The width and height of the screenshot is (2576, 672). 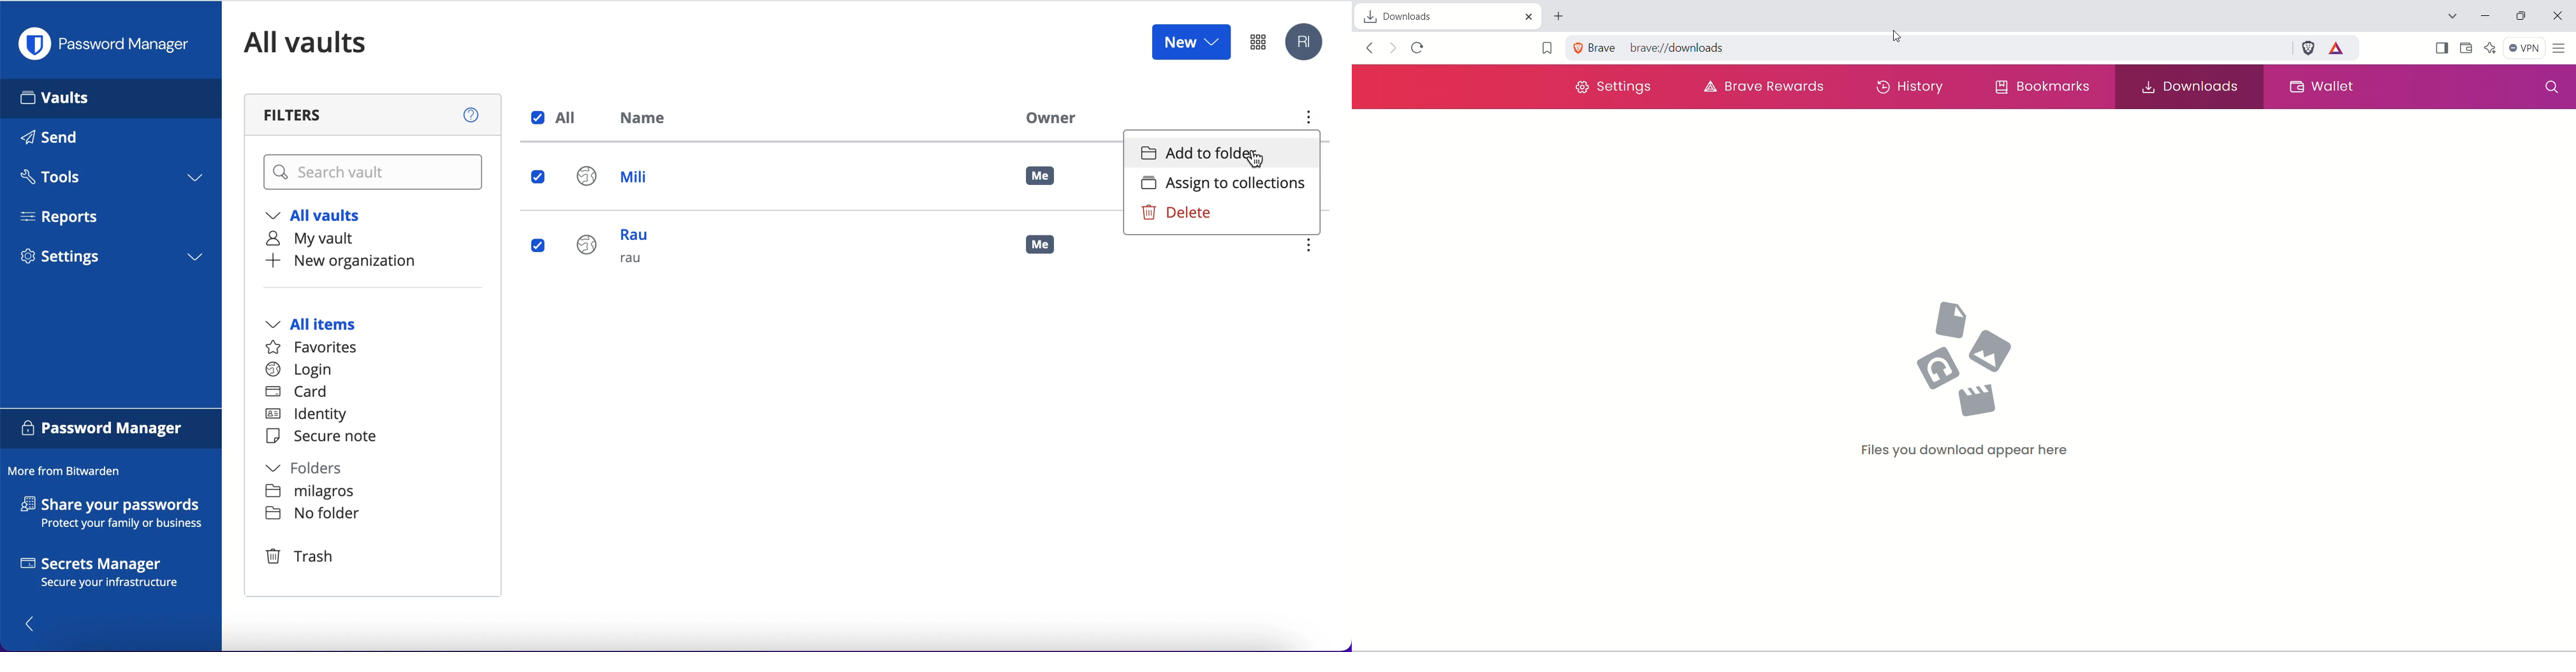 What do you see at coordinates (375, 173) in the screenshot?
I see `search vault` at bounding box center [375, 173].